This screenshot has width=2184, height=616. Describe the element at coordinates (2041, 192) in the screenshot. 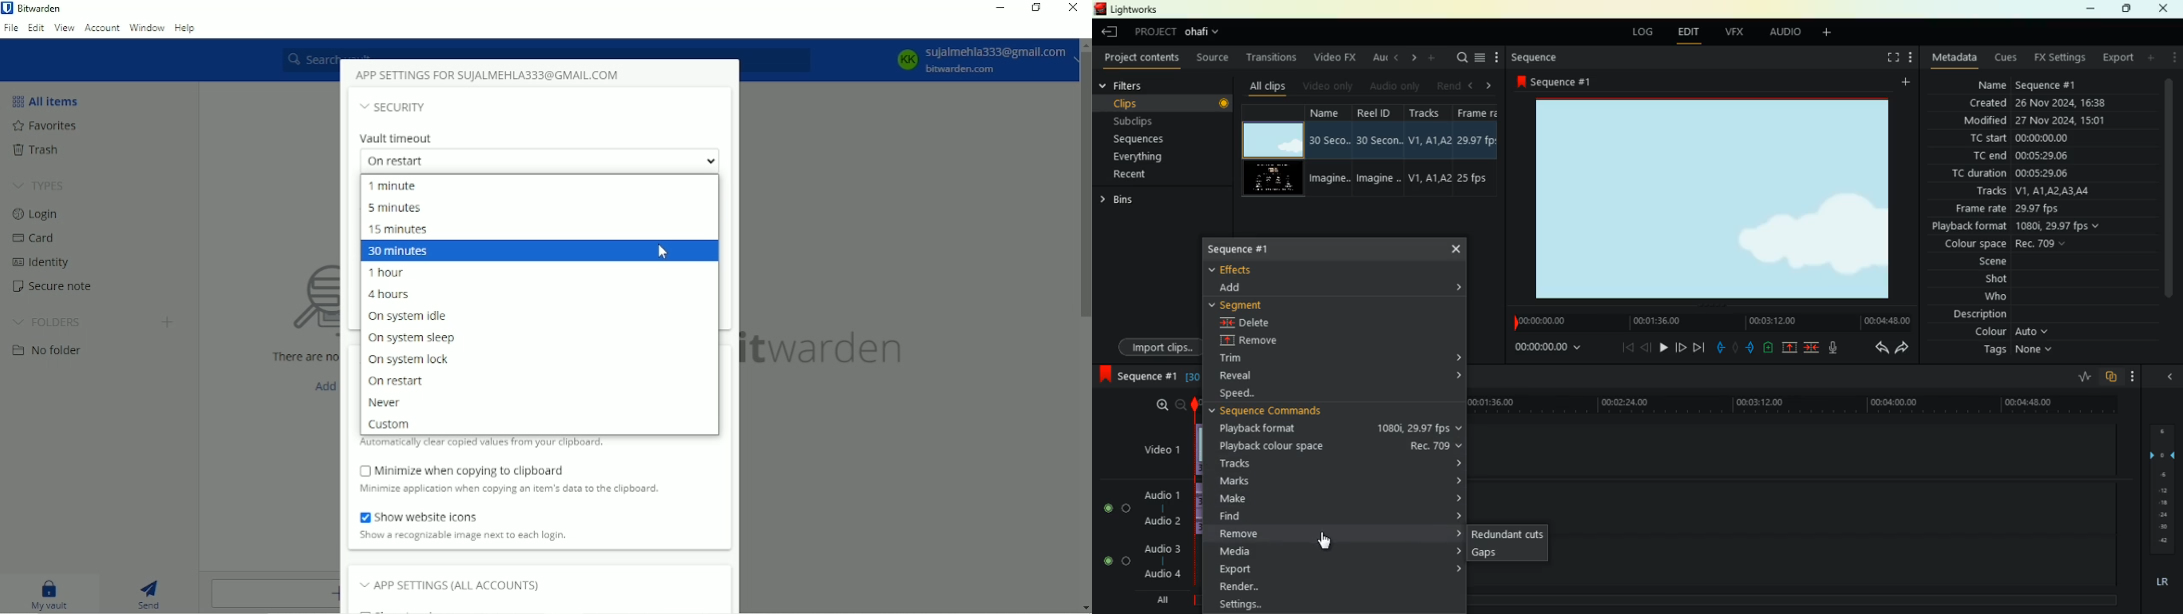

I see `tracks V1, A1, A2, A3, A4` at that location.